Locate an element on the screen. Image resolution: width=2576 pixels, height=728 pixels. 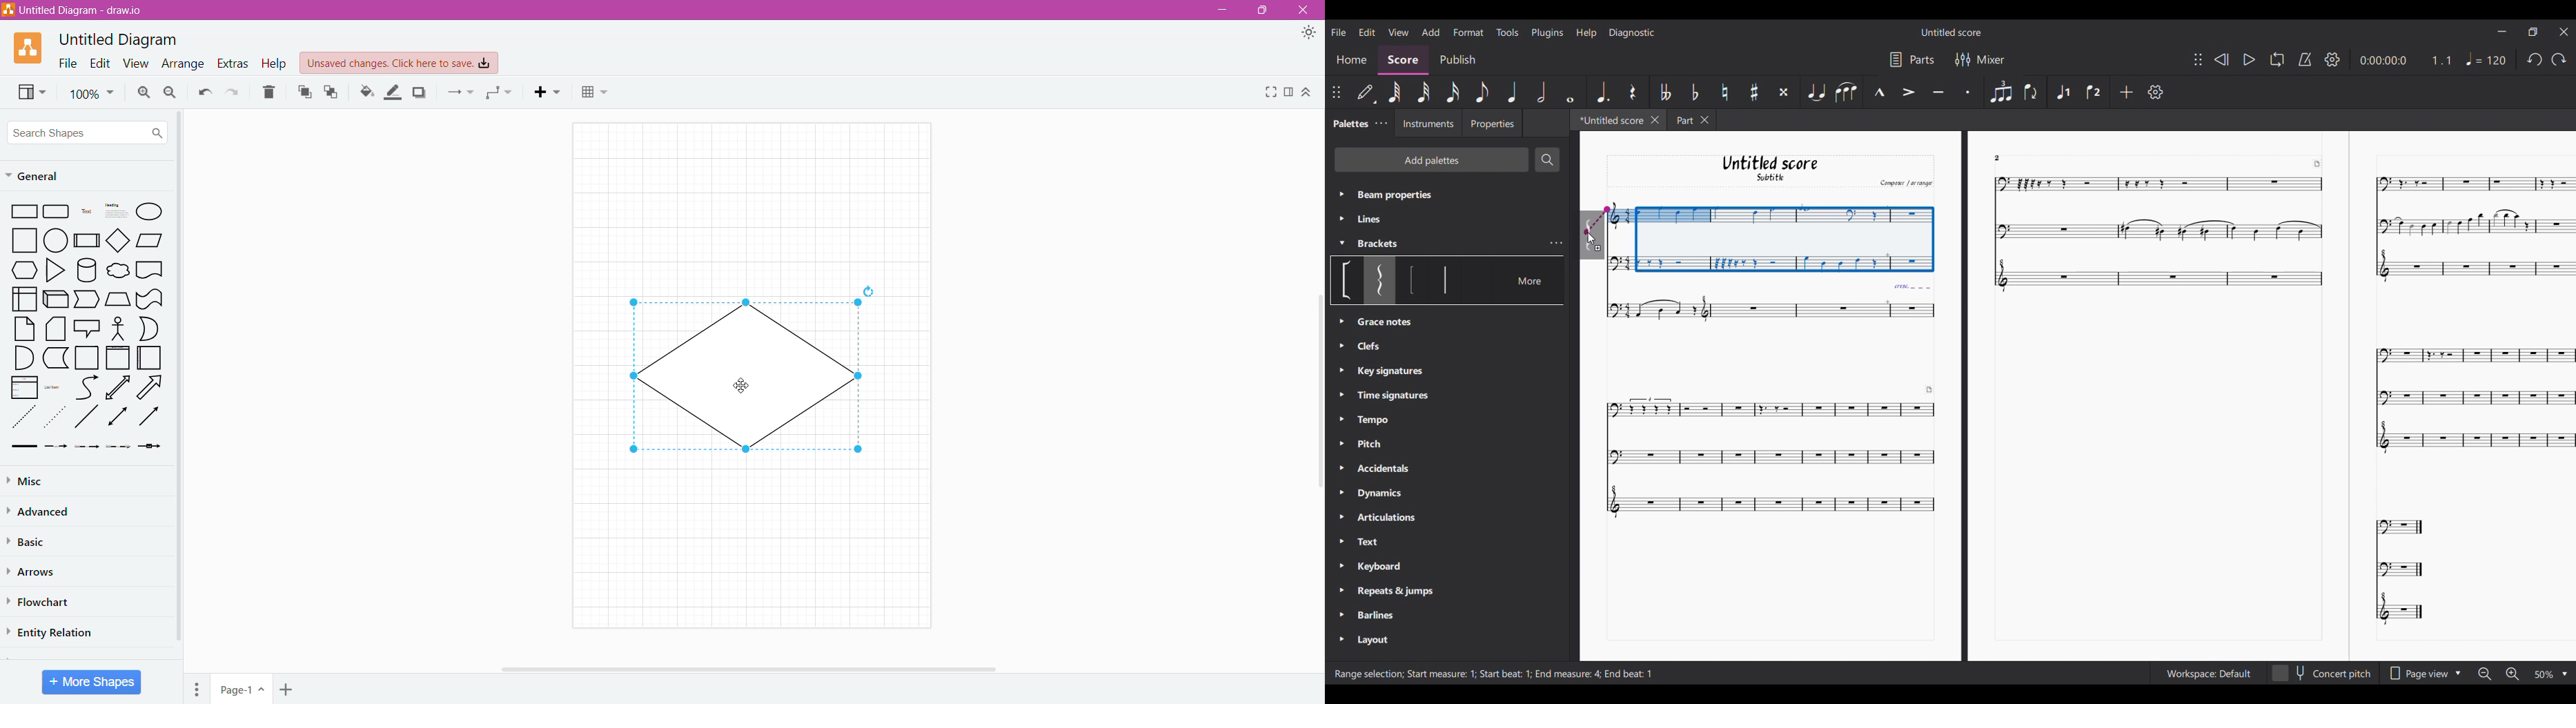
Zoom 100% is located at coordinates (92, 94).